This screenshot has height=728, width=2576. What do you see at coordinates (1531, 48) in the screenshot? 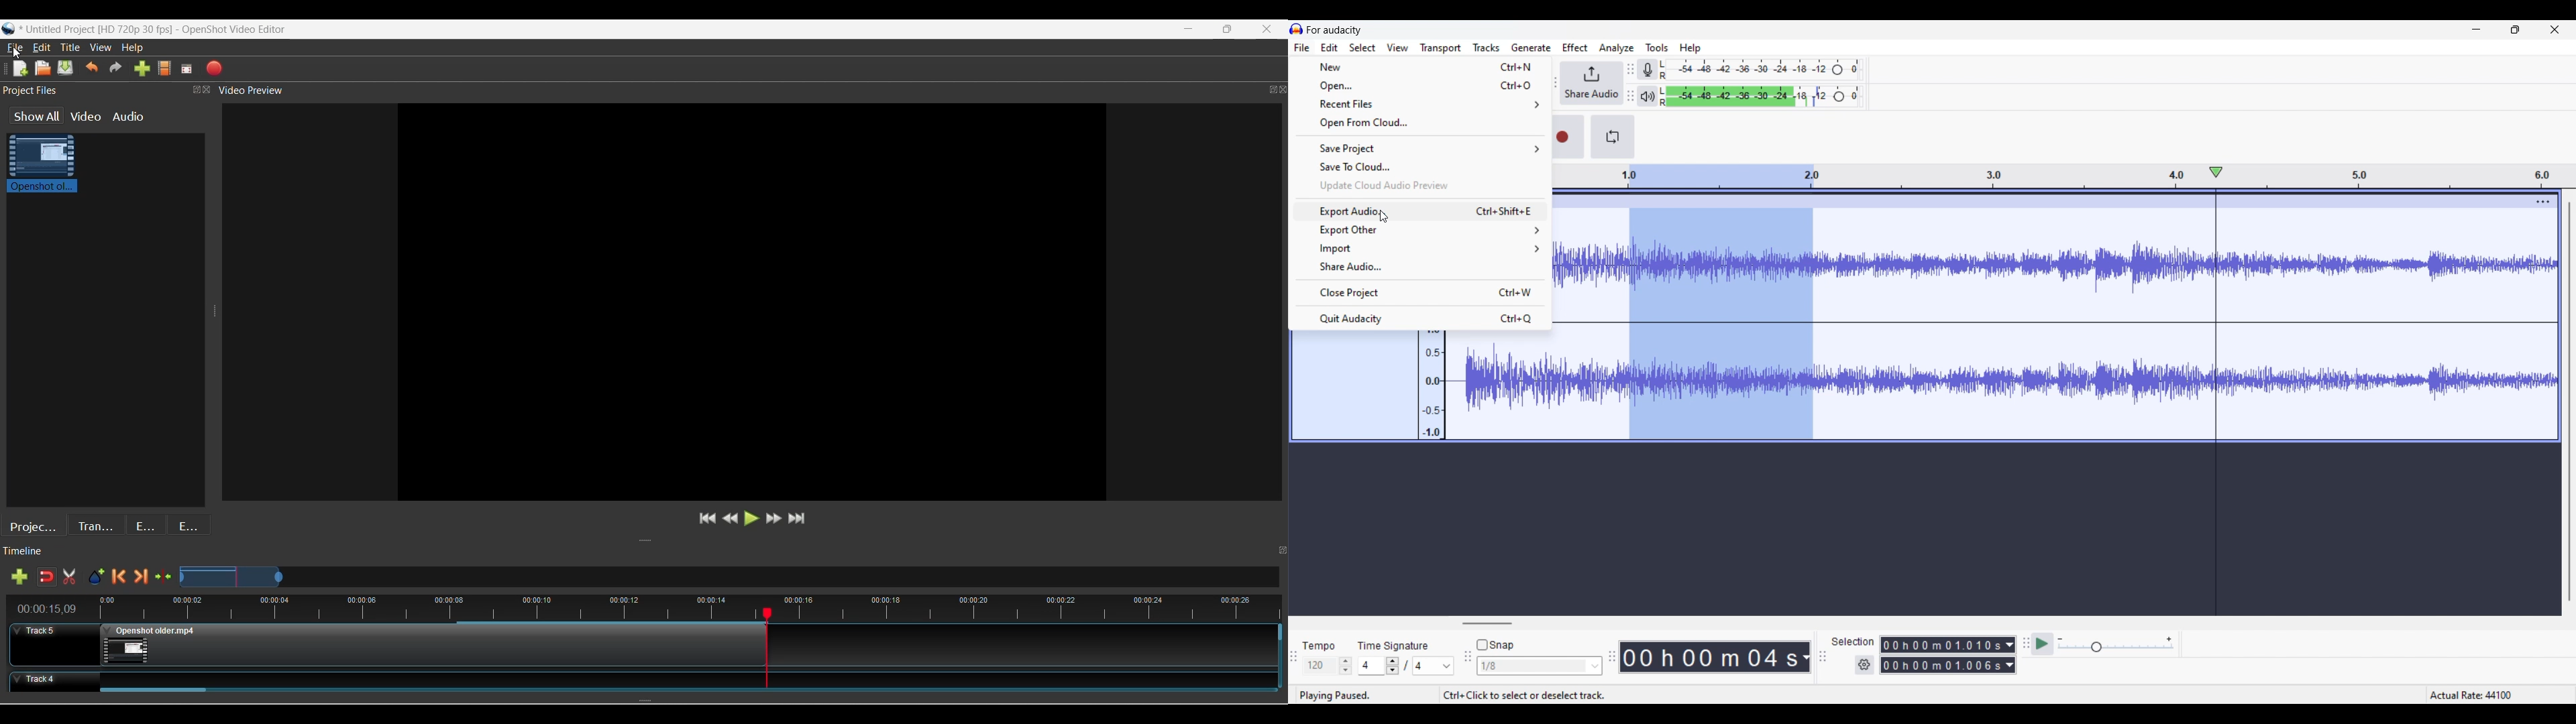
I see `Generate menu` at bounding box center [1531, 48].